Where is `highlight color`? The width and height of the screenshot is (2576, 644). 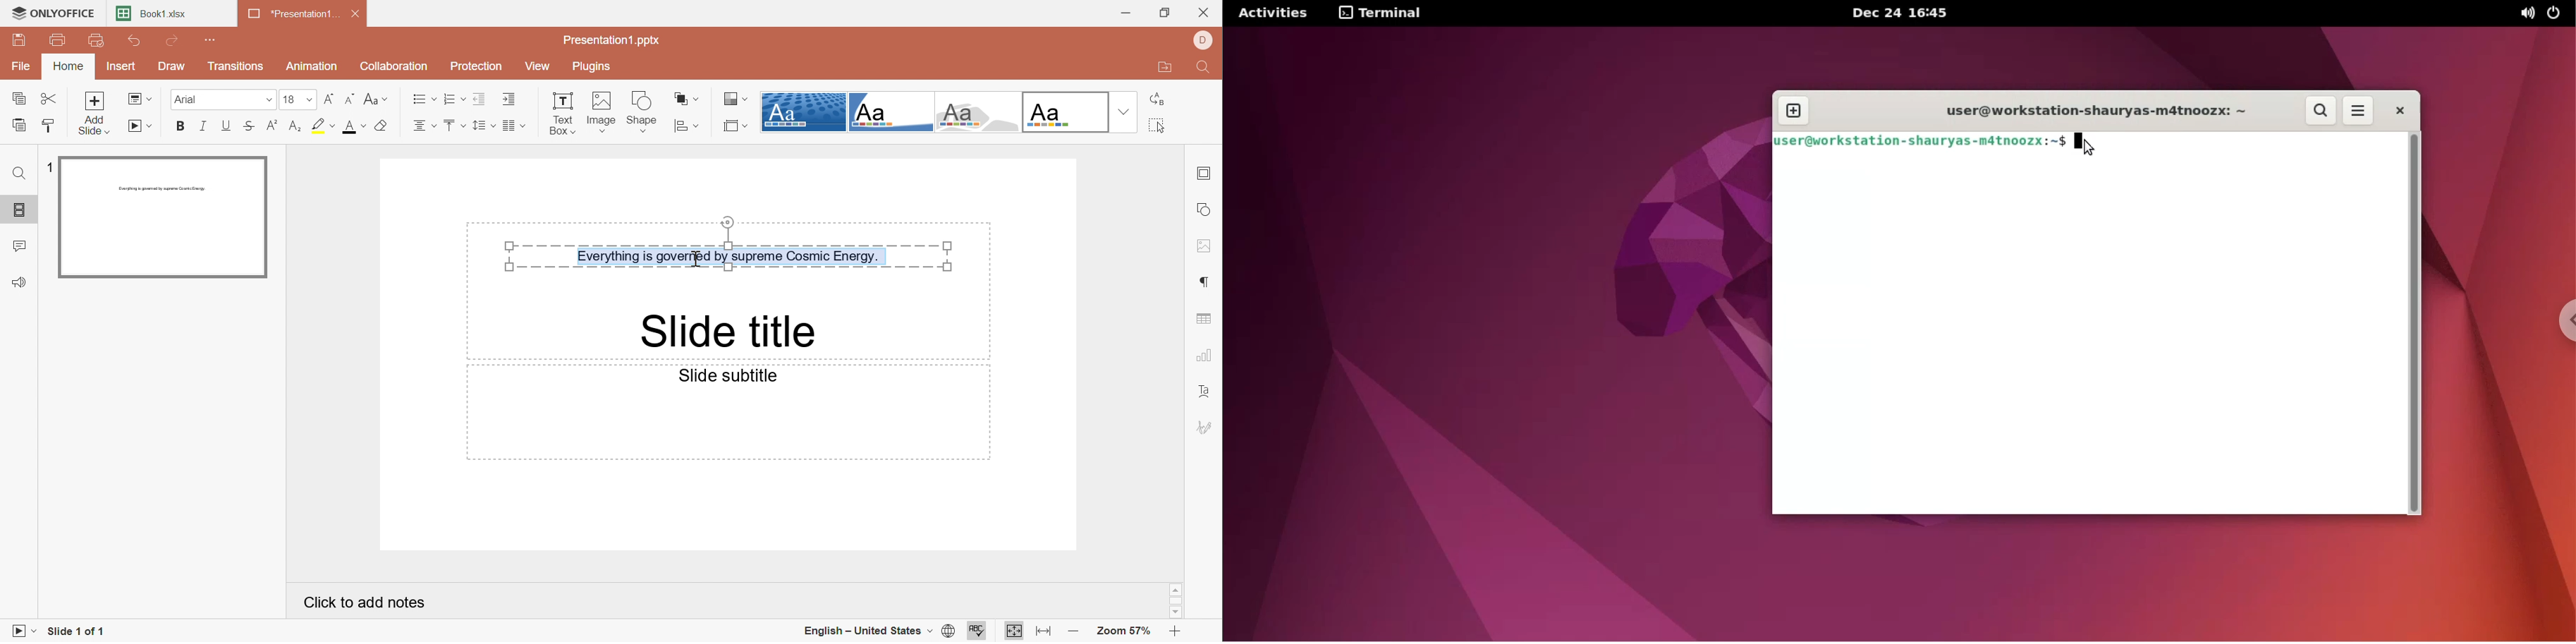
highlight color is located at coordinates (325, 125).